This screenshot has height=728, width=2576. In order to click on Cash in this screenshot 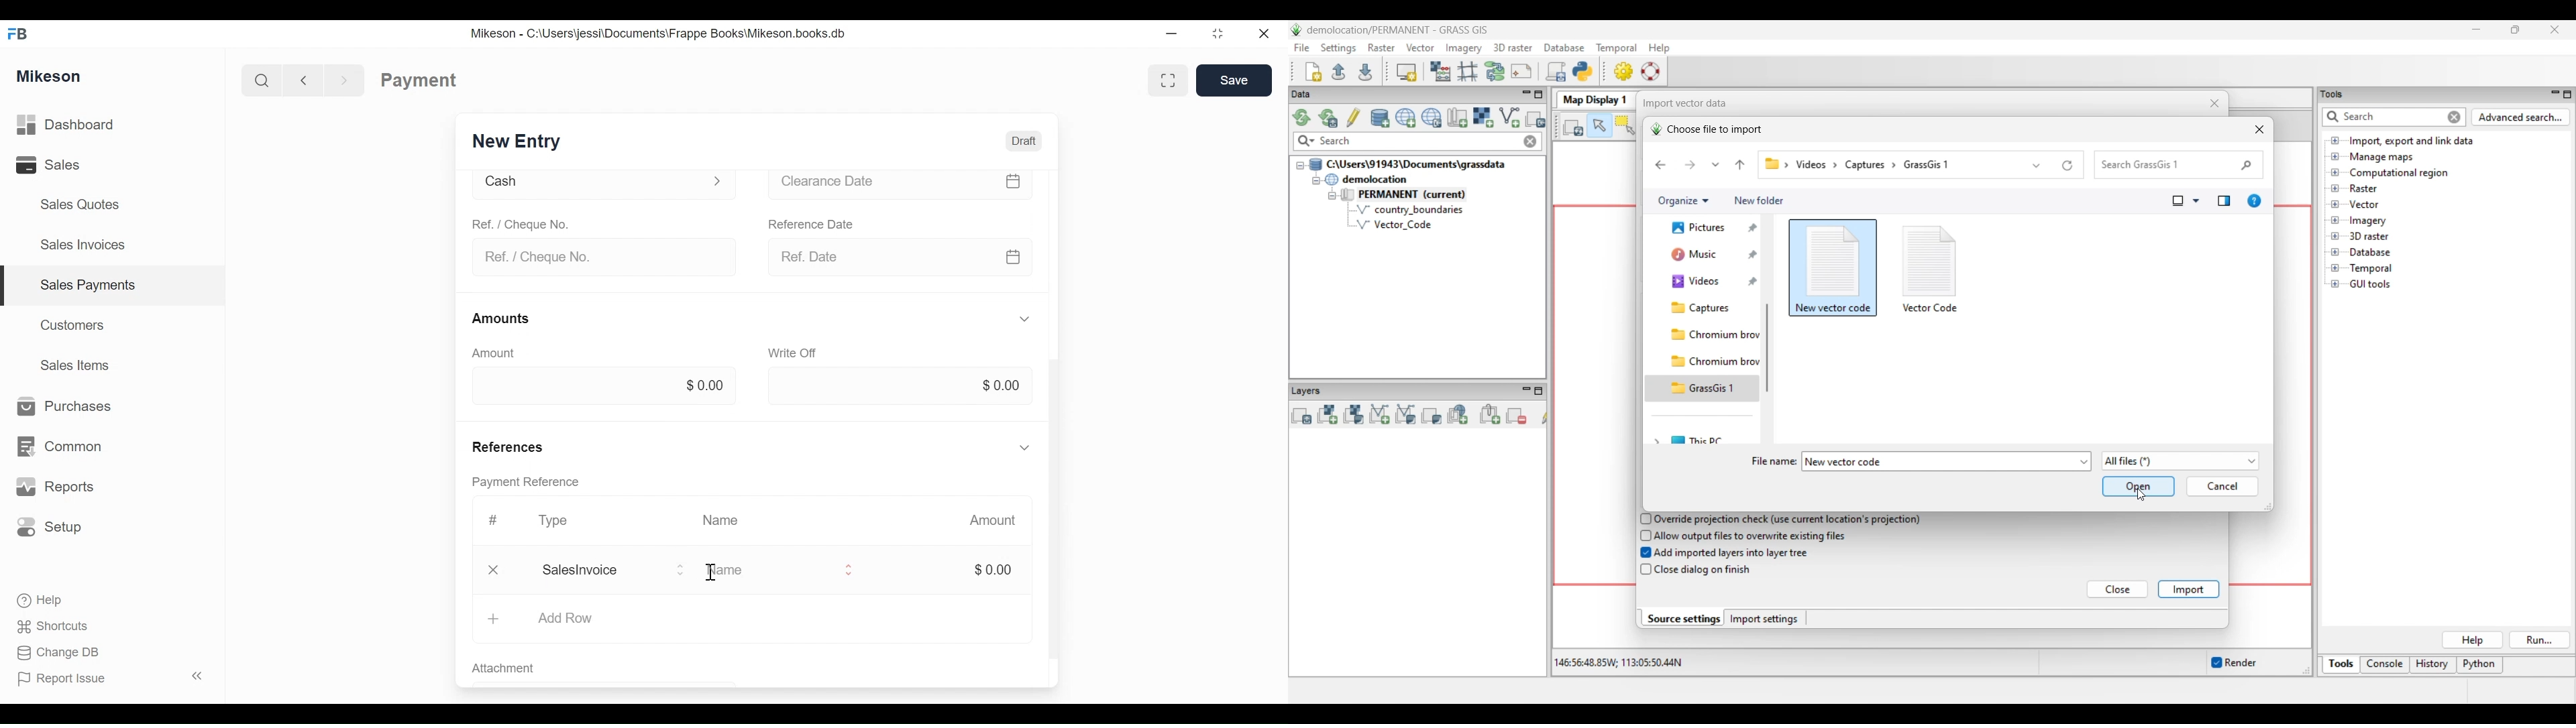, I will do `click(598, 184)`.